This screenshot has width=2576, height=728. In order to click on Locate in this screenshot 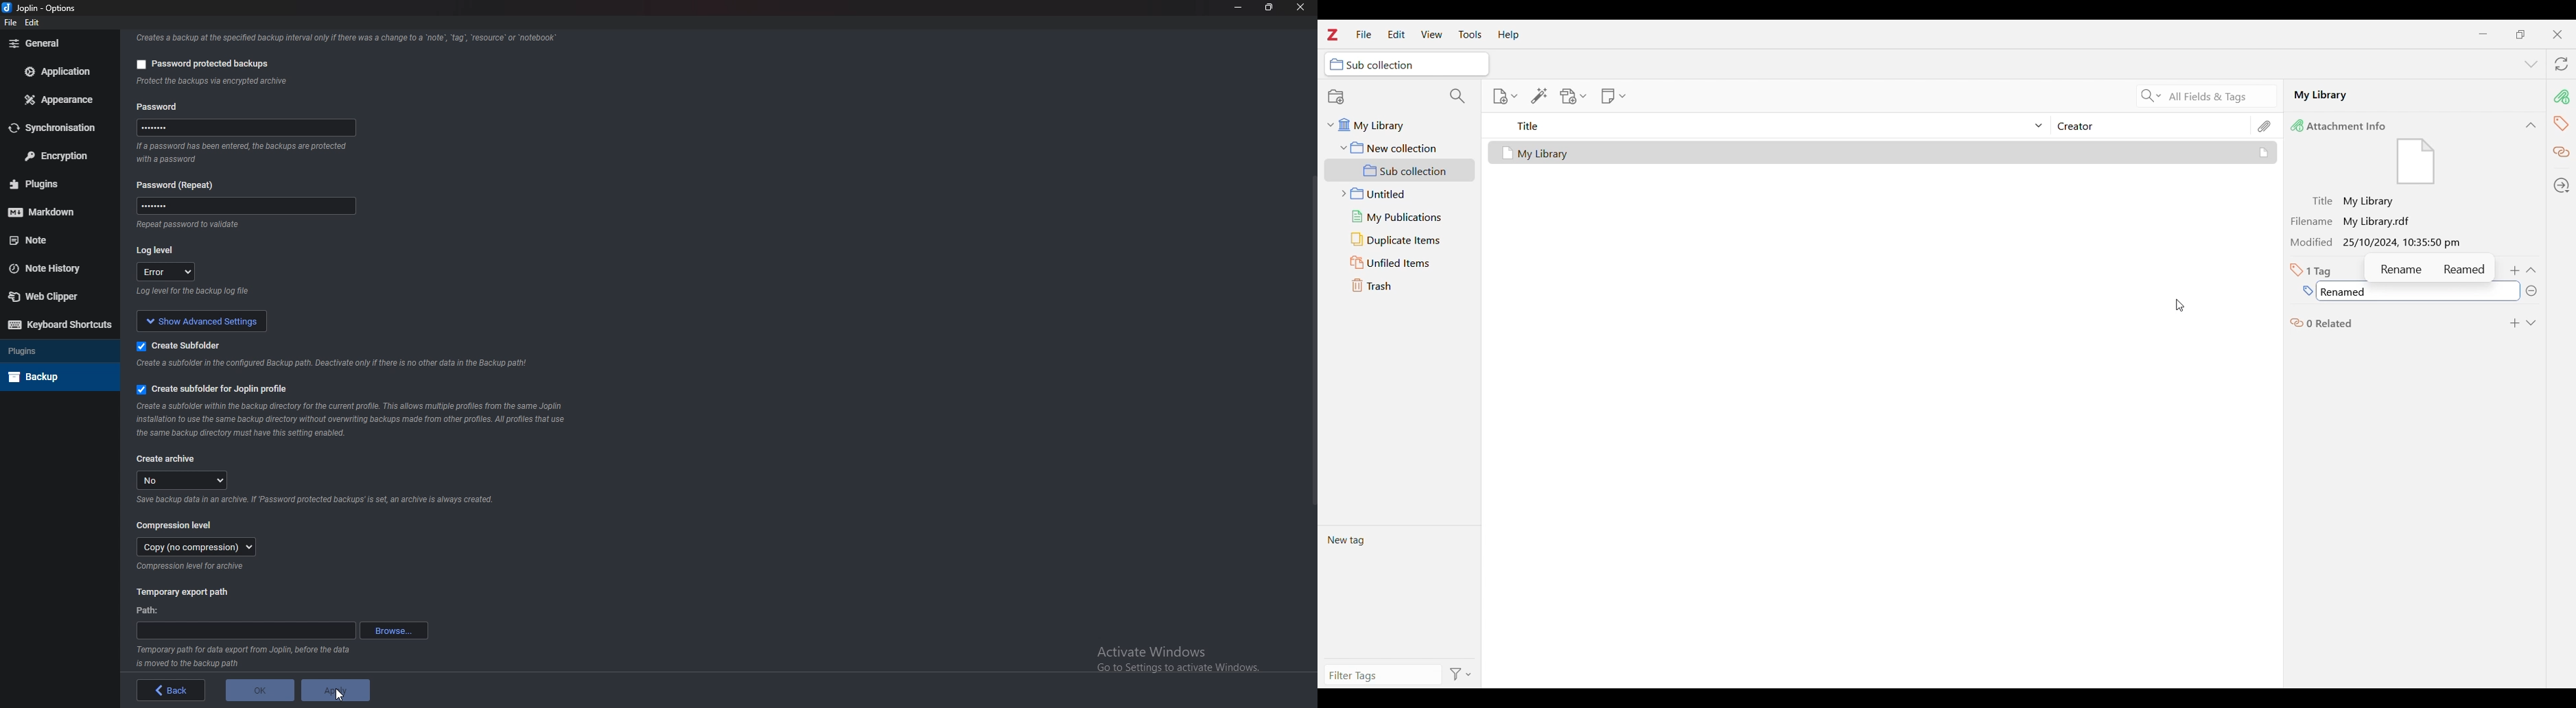, I will do `click(2562, 186)`.